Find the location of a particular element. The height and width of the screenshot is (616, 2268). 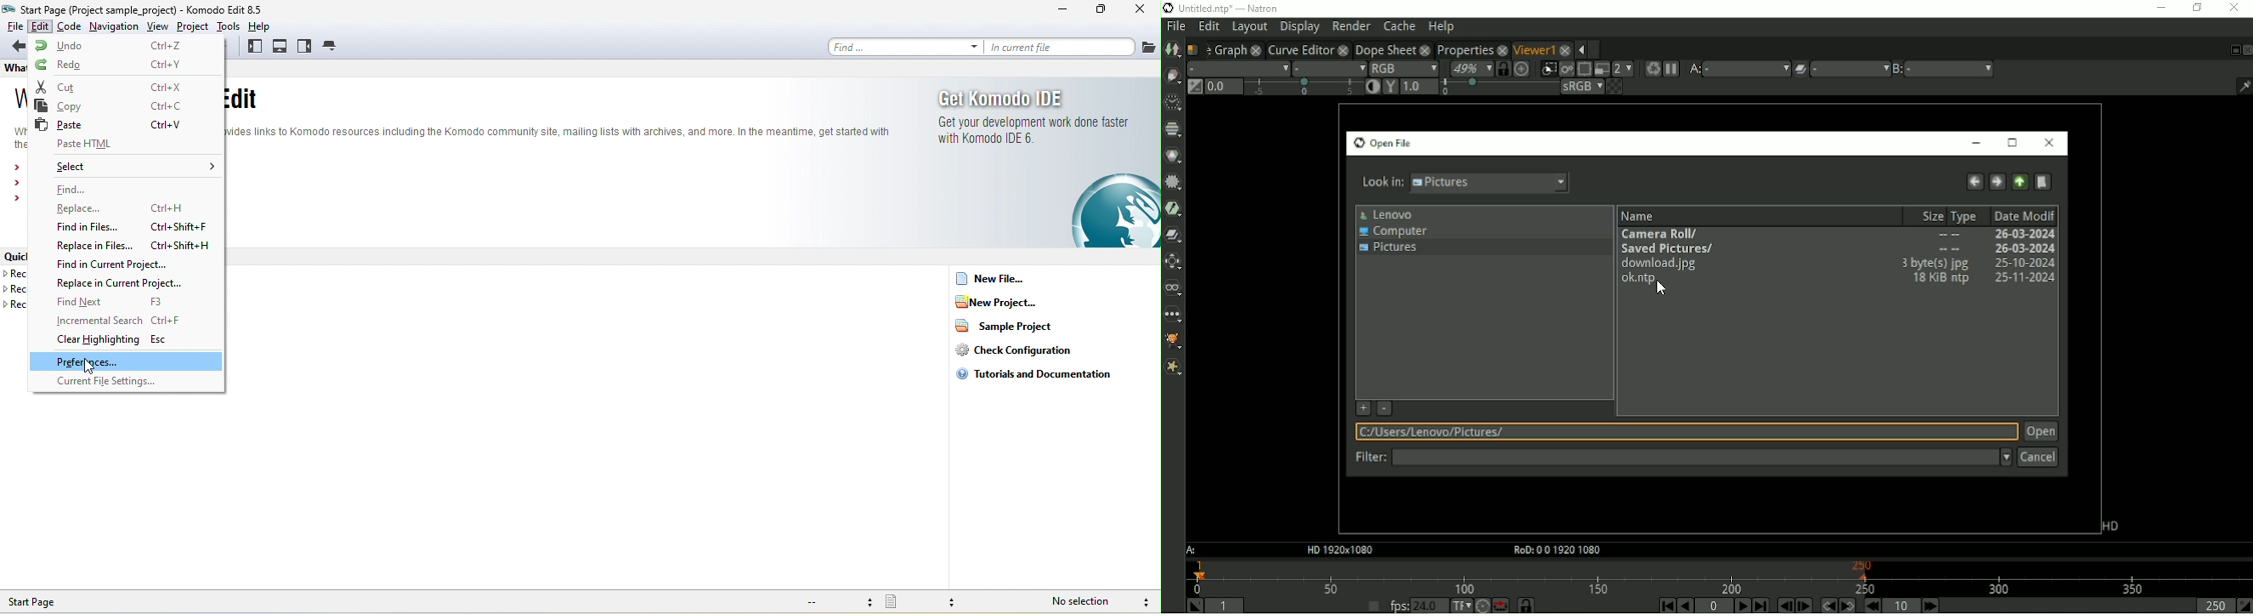

Extra is located at coordinates (1173, 367).